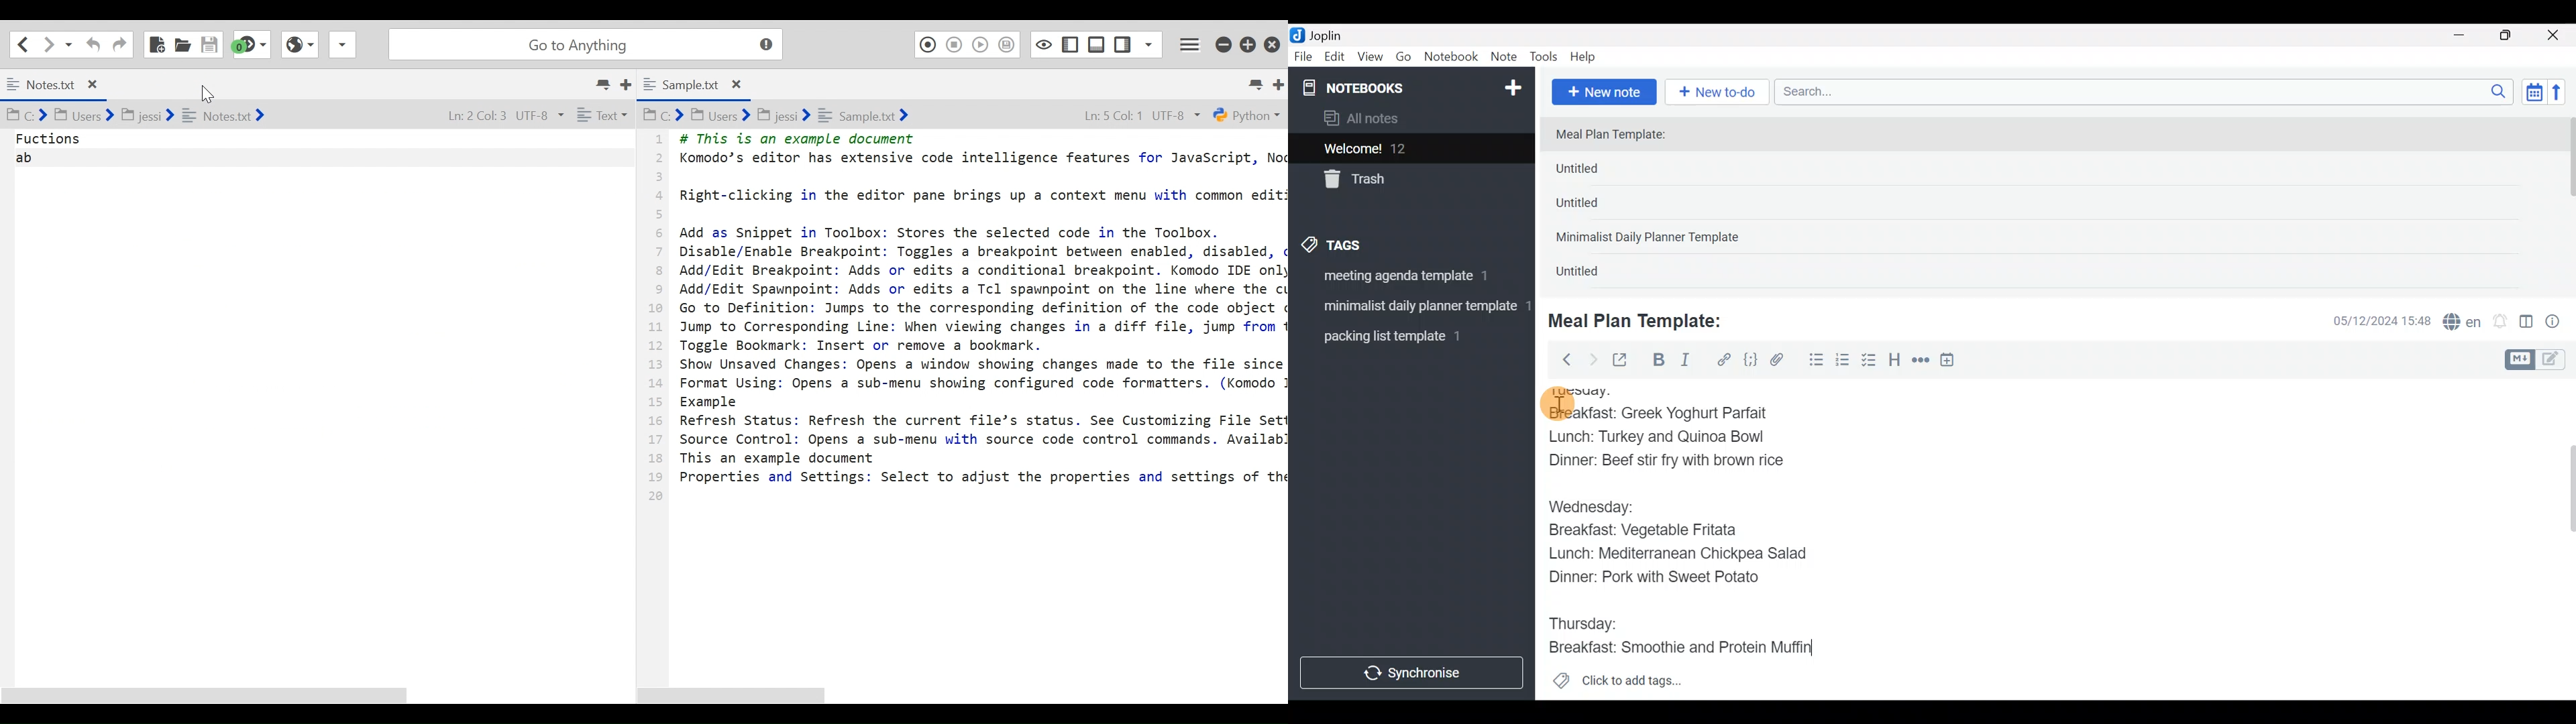  I want to click on Italic, so click(1684, 363).